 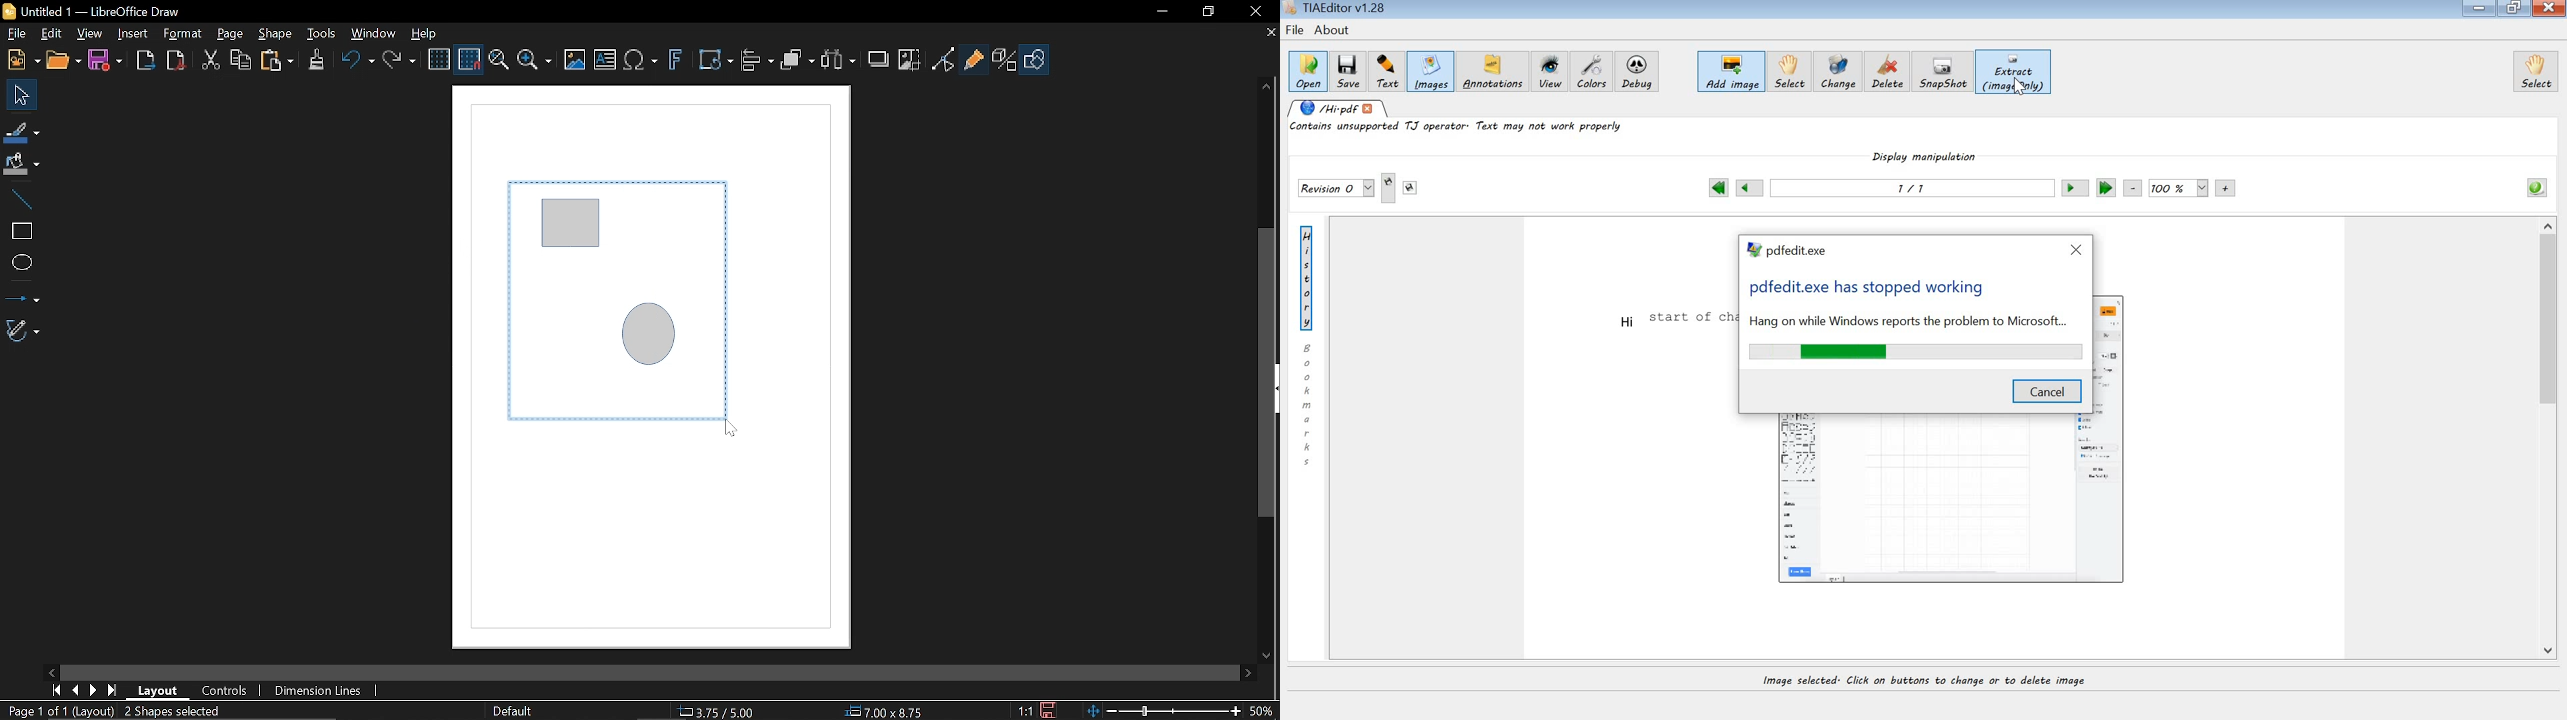 I want to click on Move right, so click(x=1250, y=674).